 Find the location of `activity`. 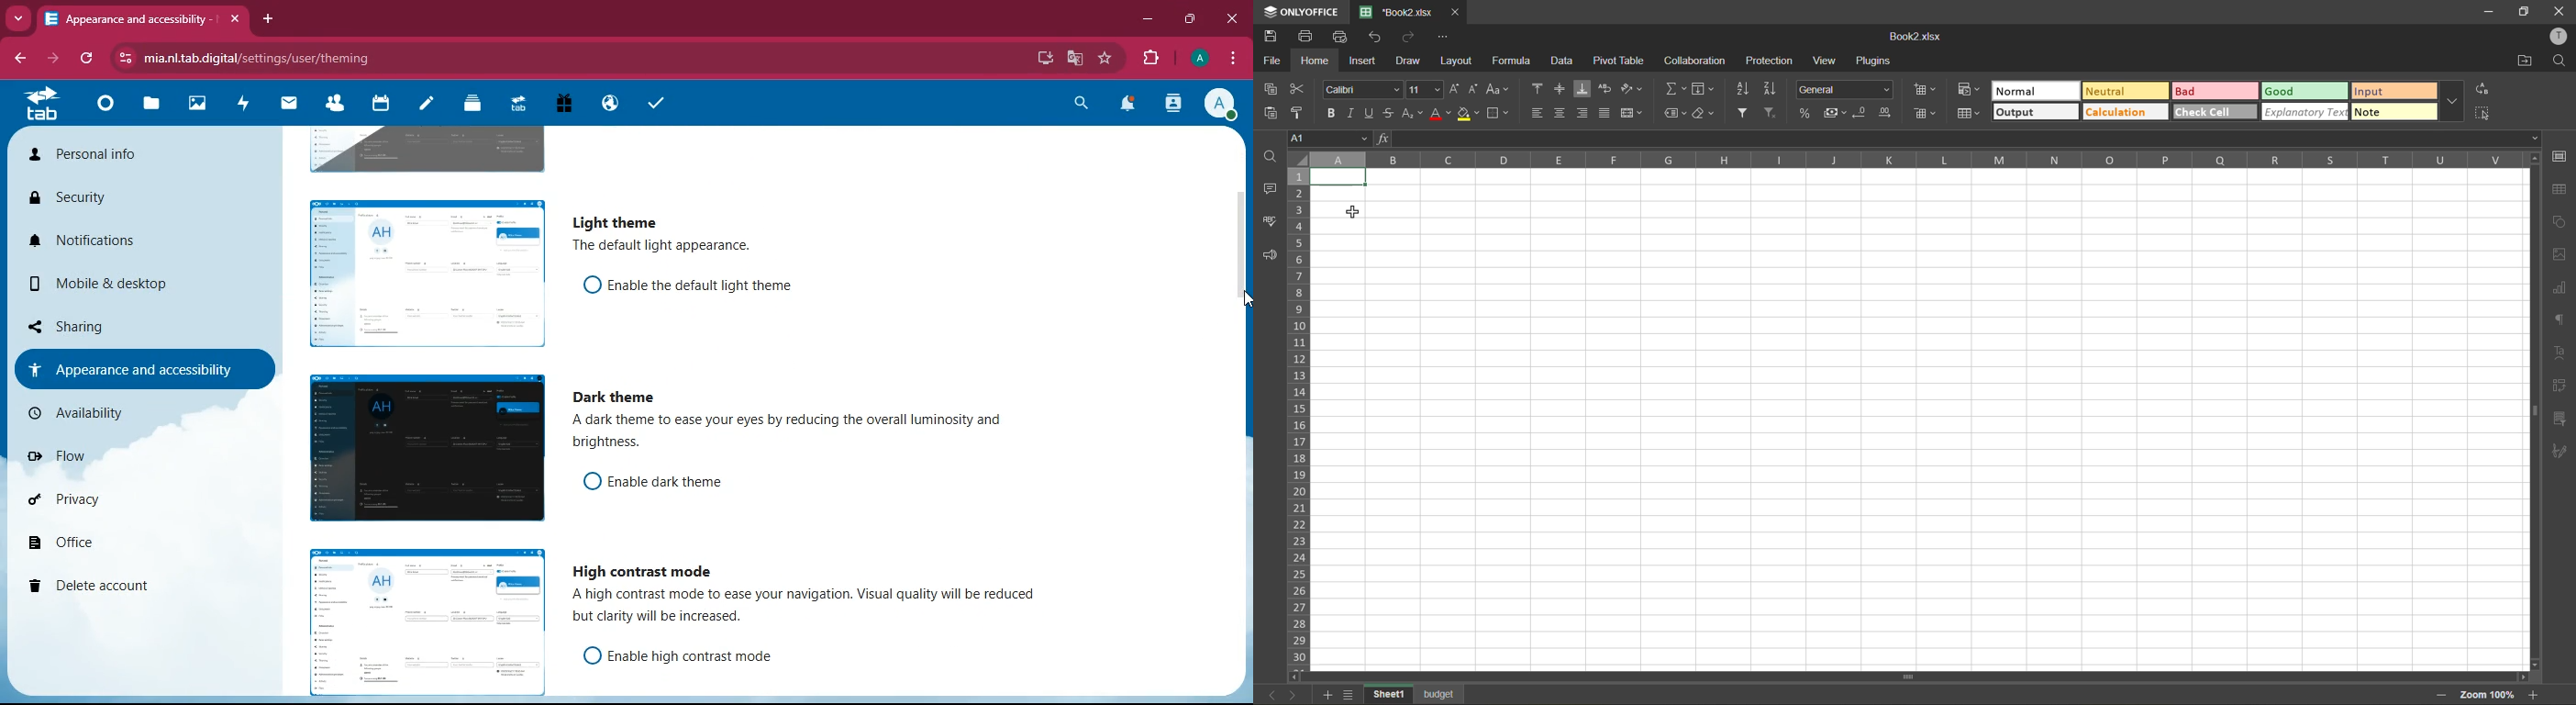

activity is located at coordinates (242, 106).